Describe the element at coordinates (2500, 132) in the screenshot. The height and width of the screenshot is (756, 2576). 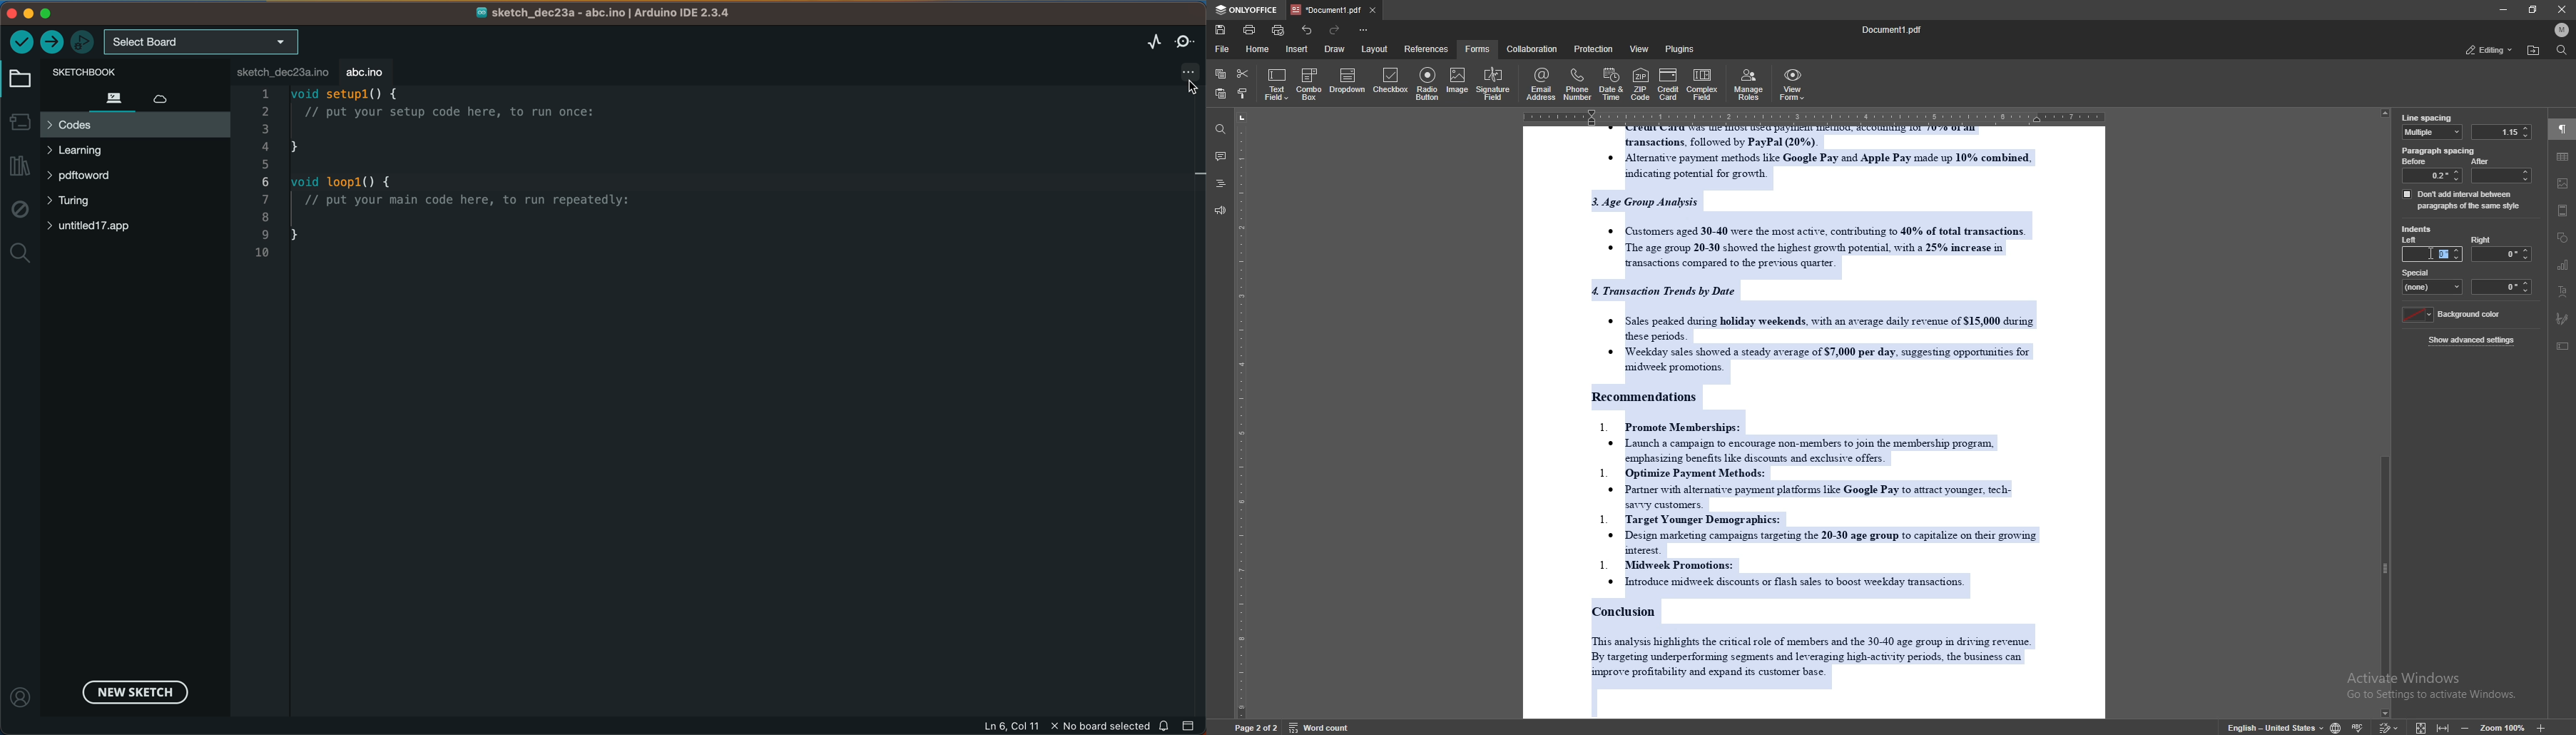
I see `line spacing value` at that location.